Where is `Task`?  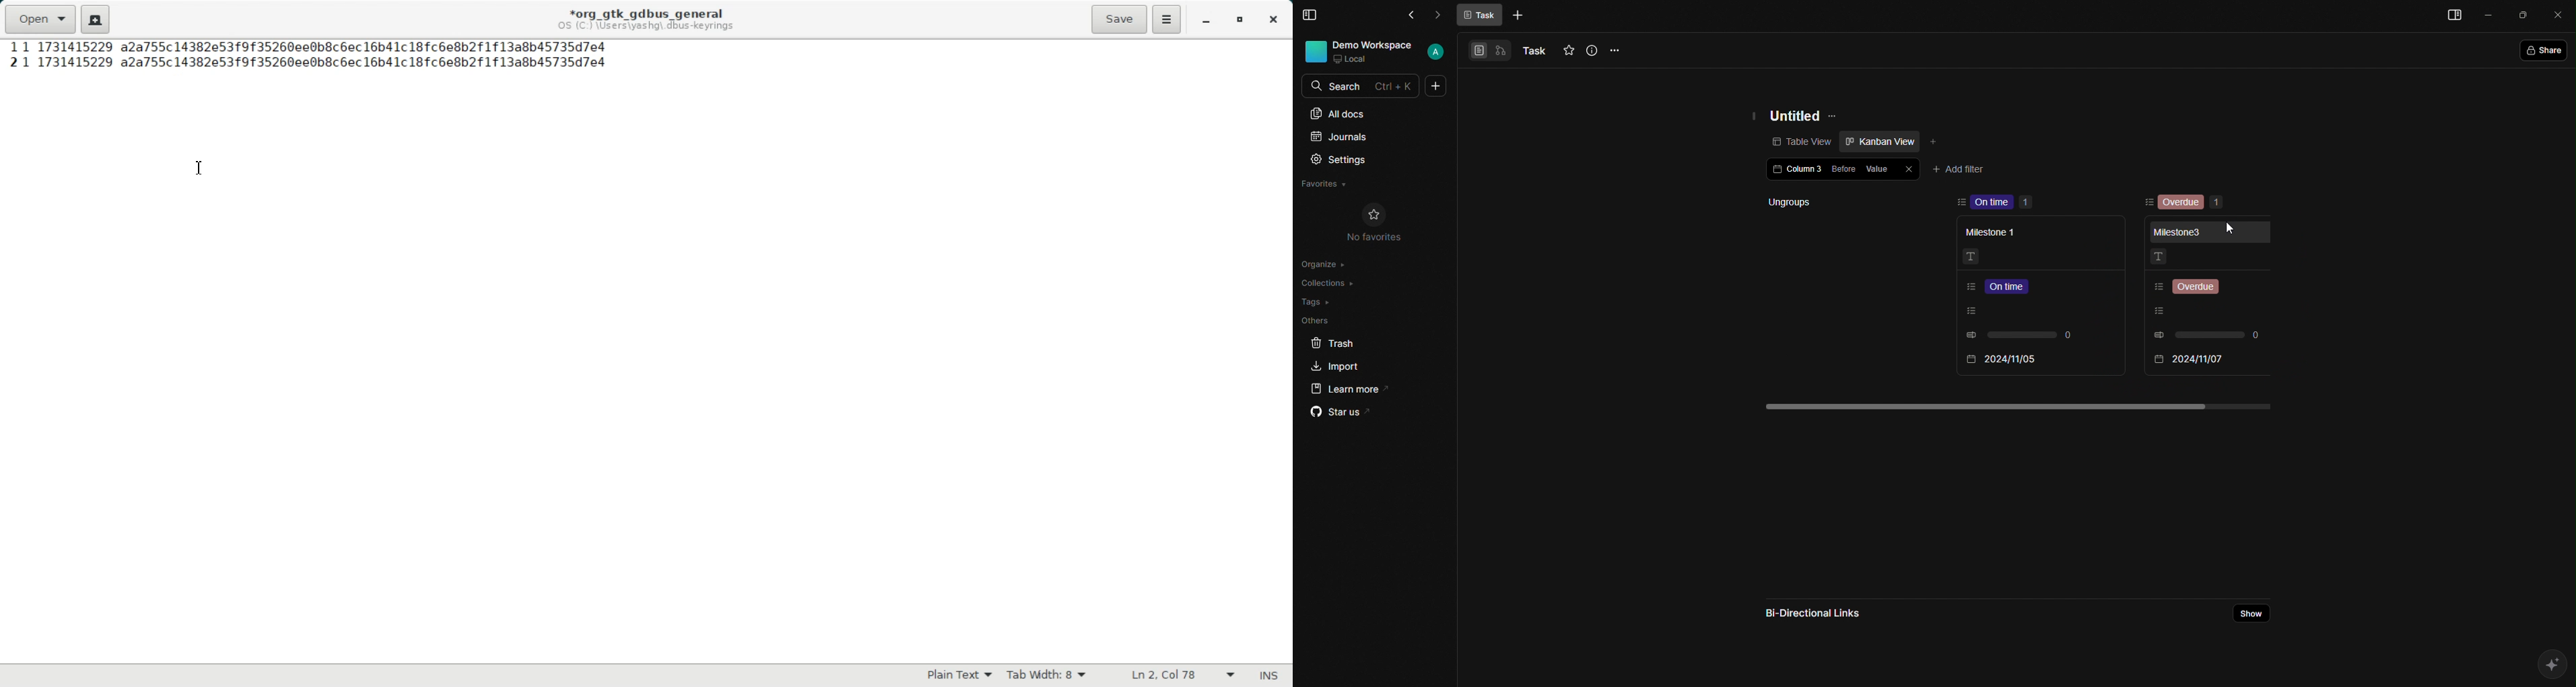 Task is located at coordinates (1534, 51).